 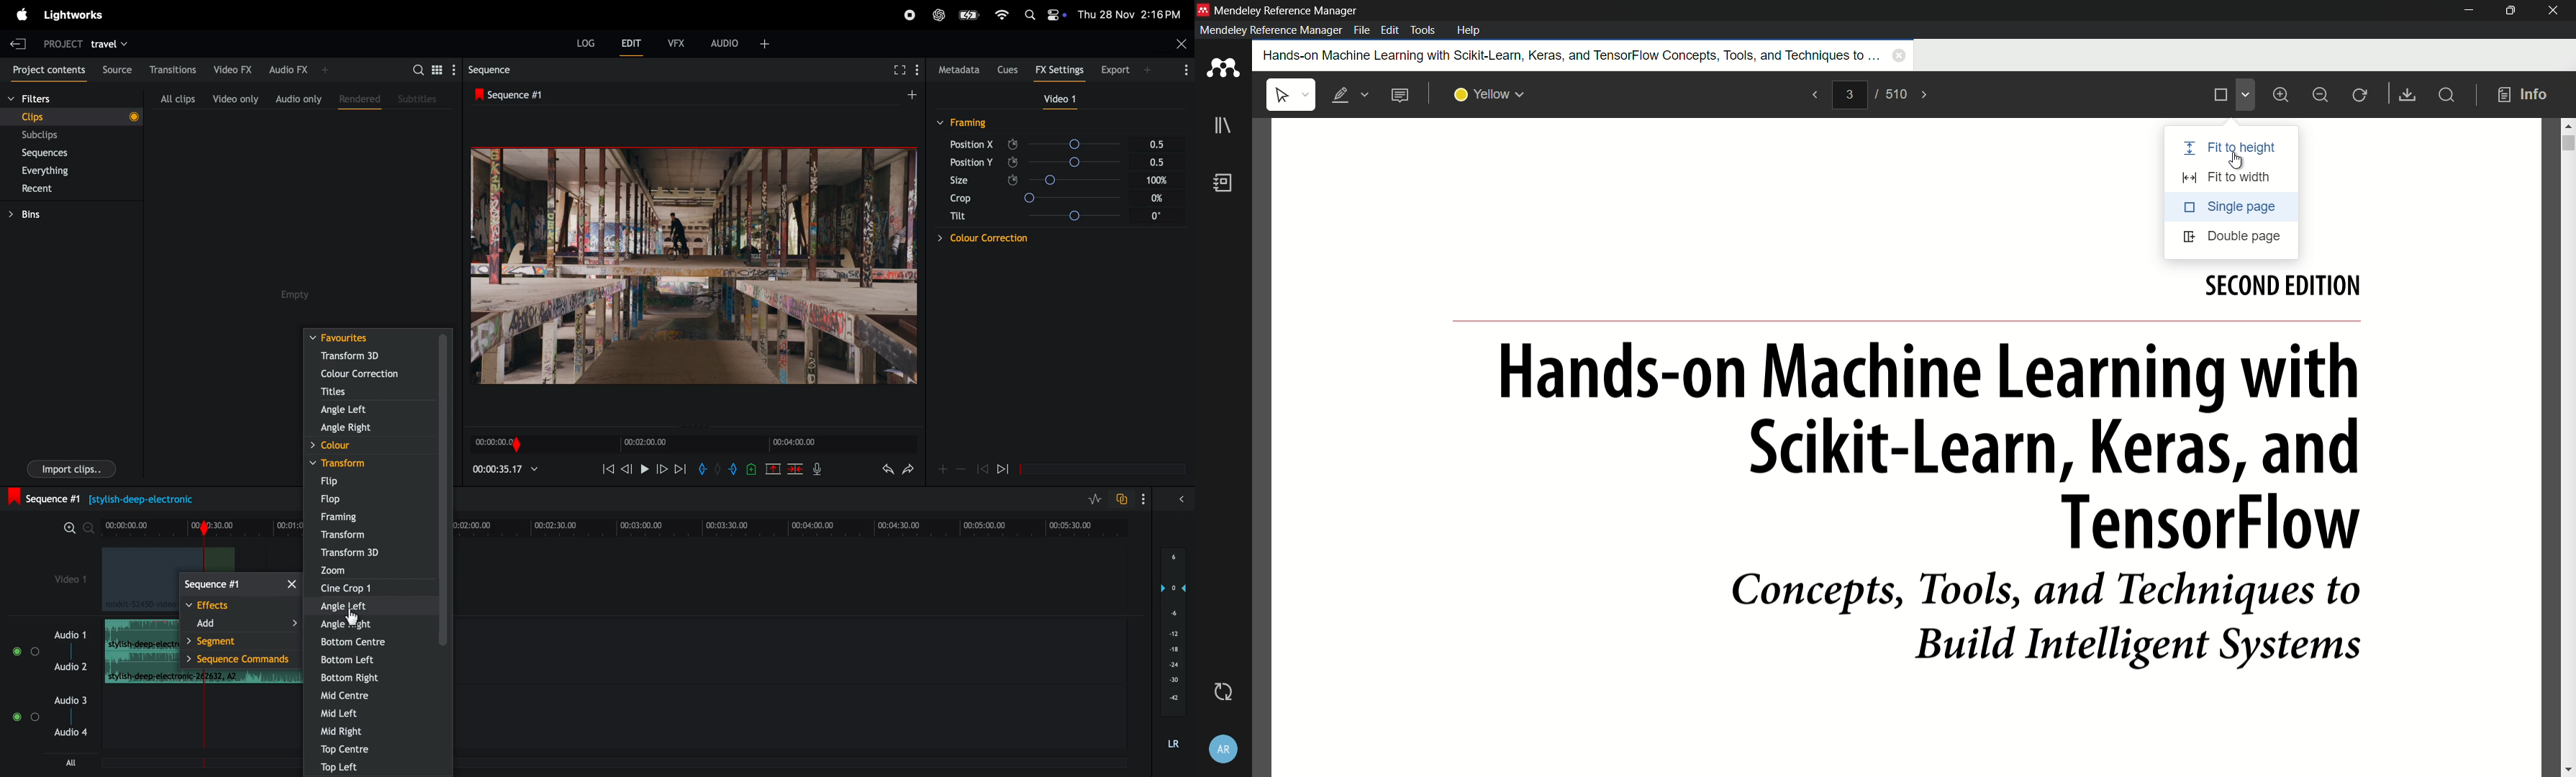 What do you see at coordinates (1092, 181) in the screenshot?
I see `angle` at bounding box center [1092, 181].